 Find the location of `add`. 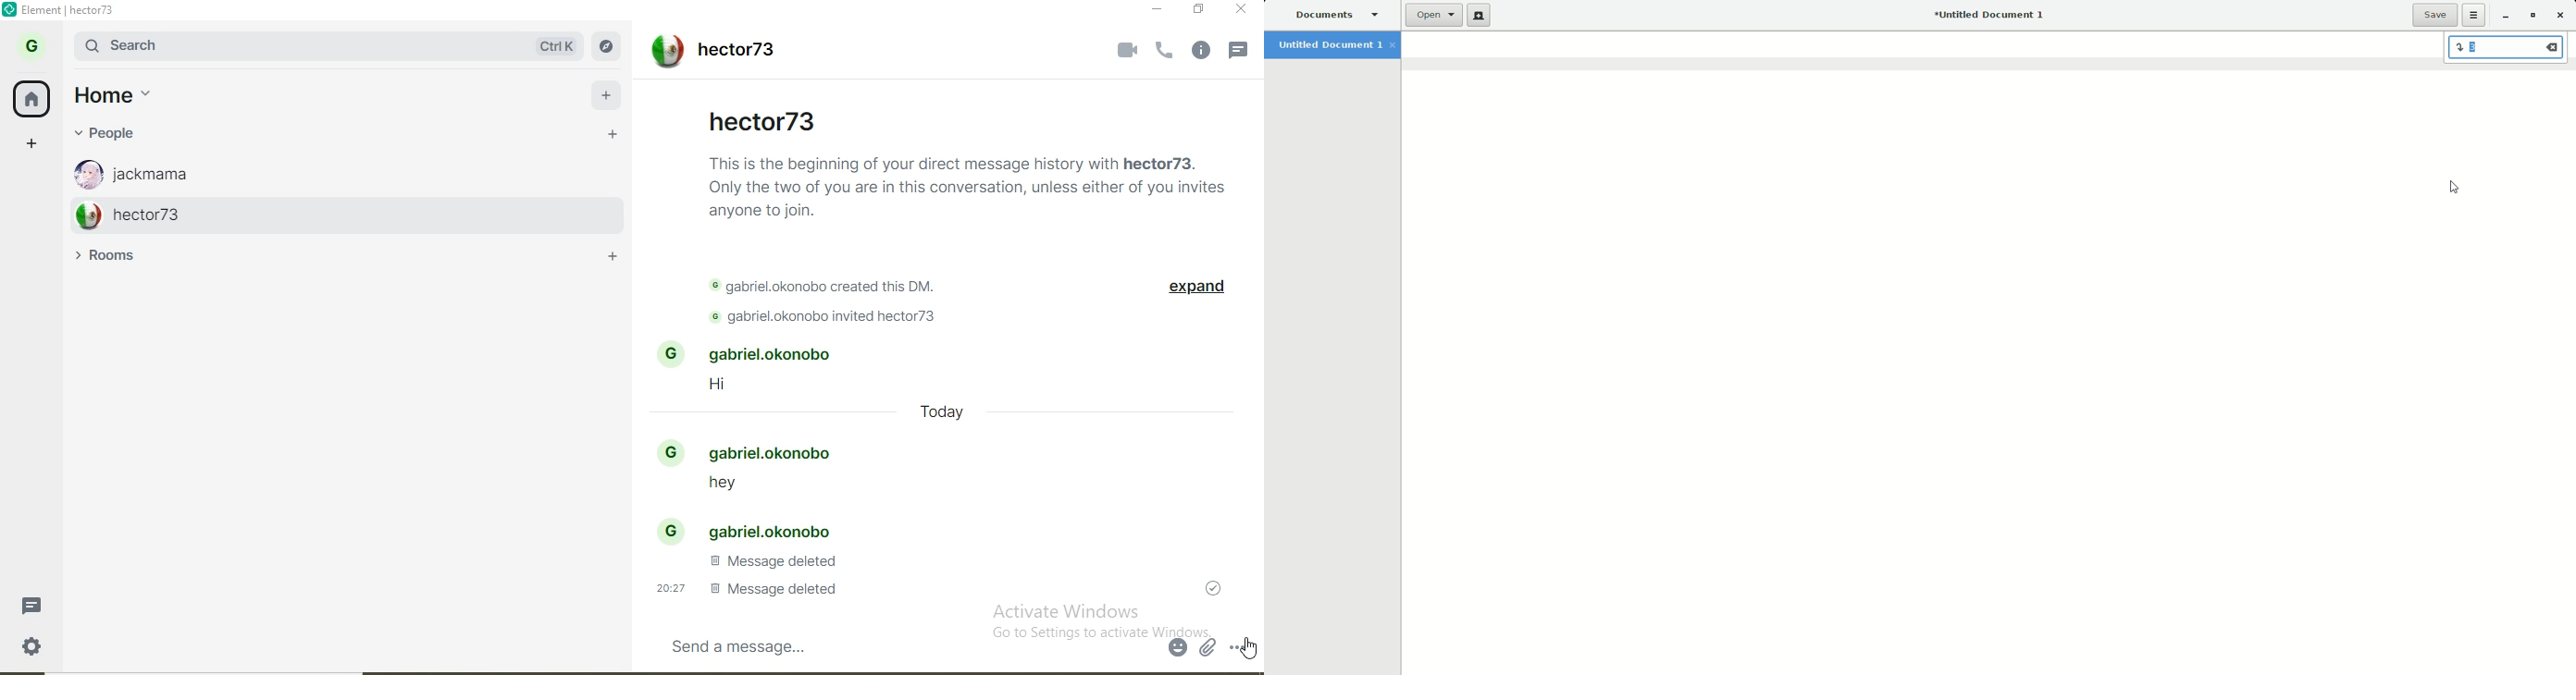

add is located at coordinates (608, 92).